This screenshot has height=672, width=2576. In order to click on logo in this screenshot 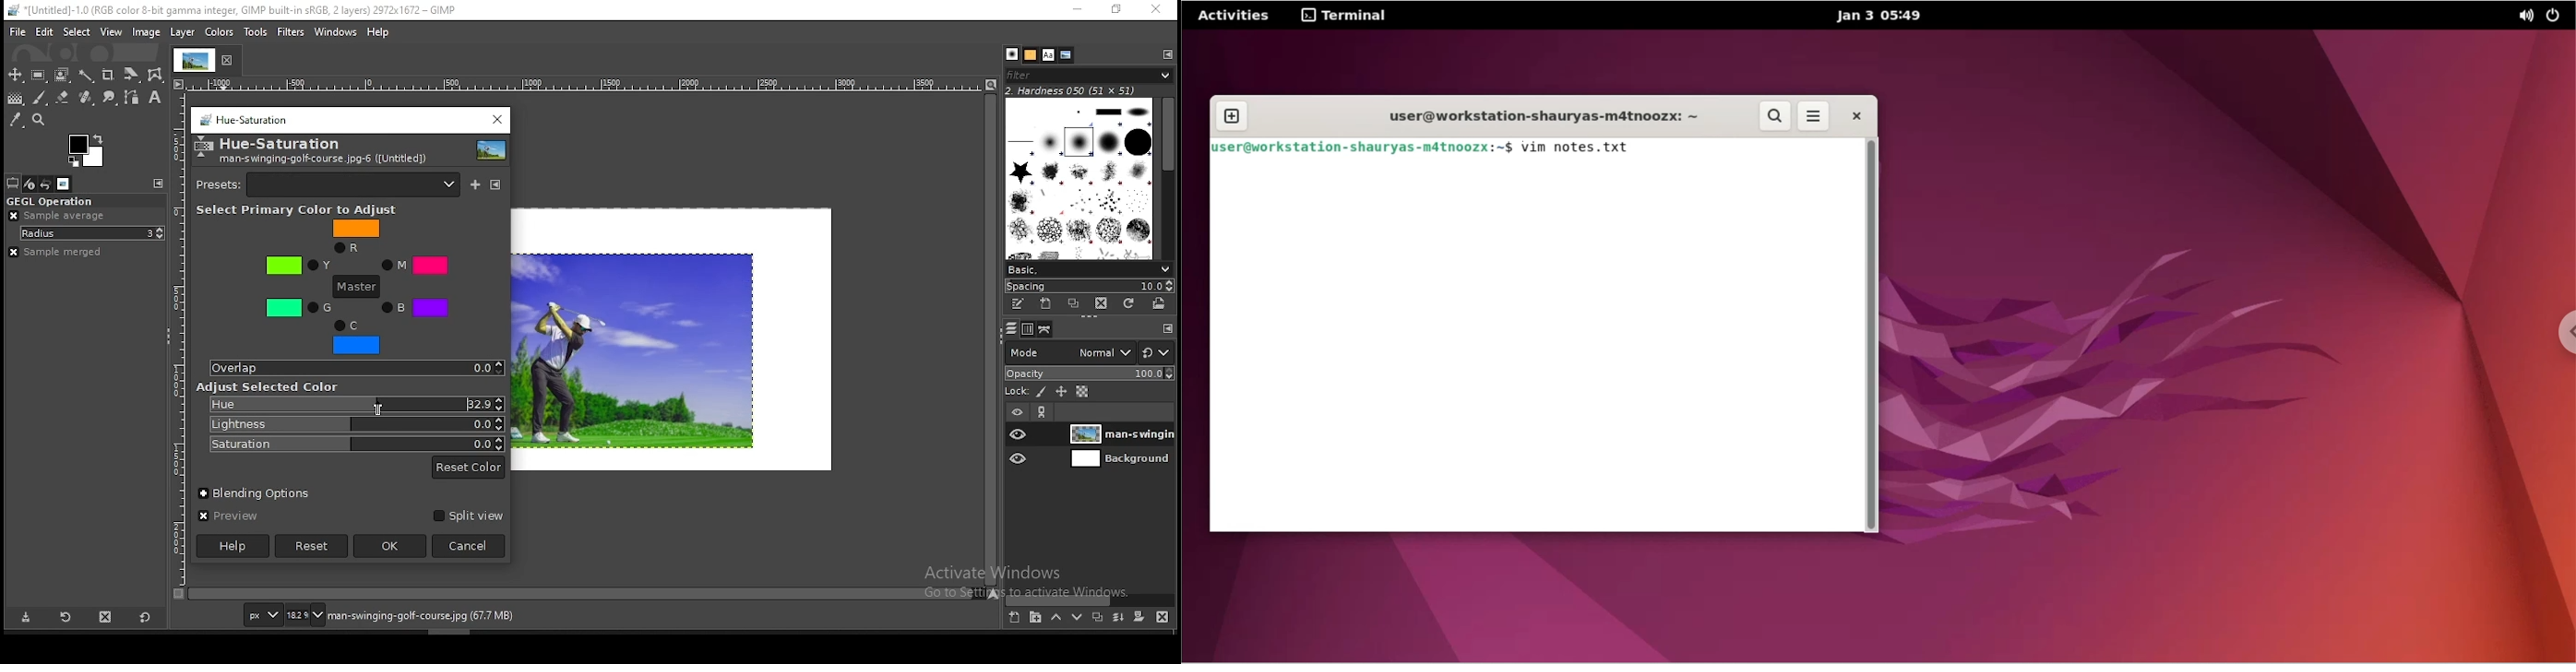, I will do `click(204, 148)`.